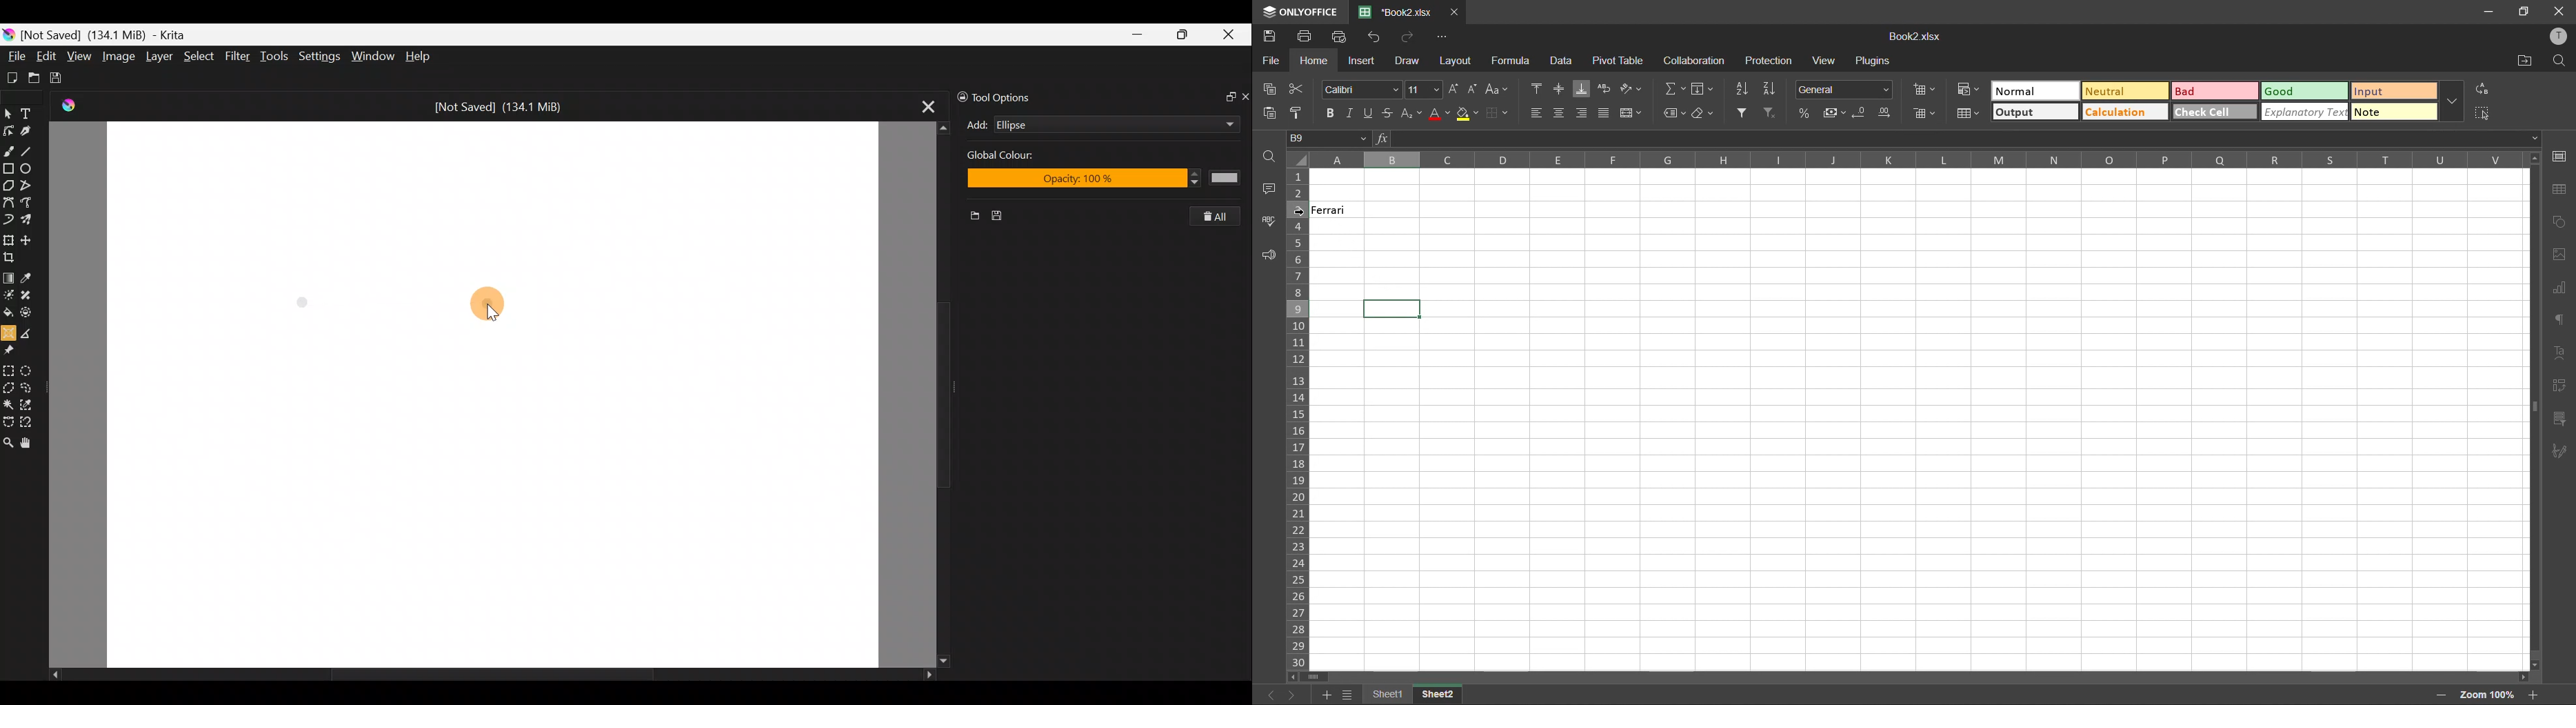  Describe the element at coordinates (1622, 61) in the screenshot. I see `pivot table` at that location.